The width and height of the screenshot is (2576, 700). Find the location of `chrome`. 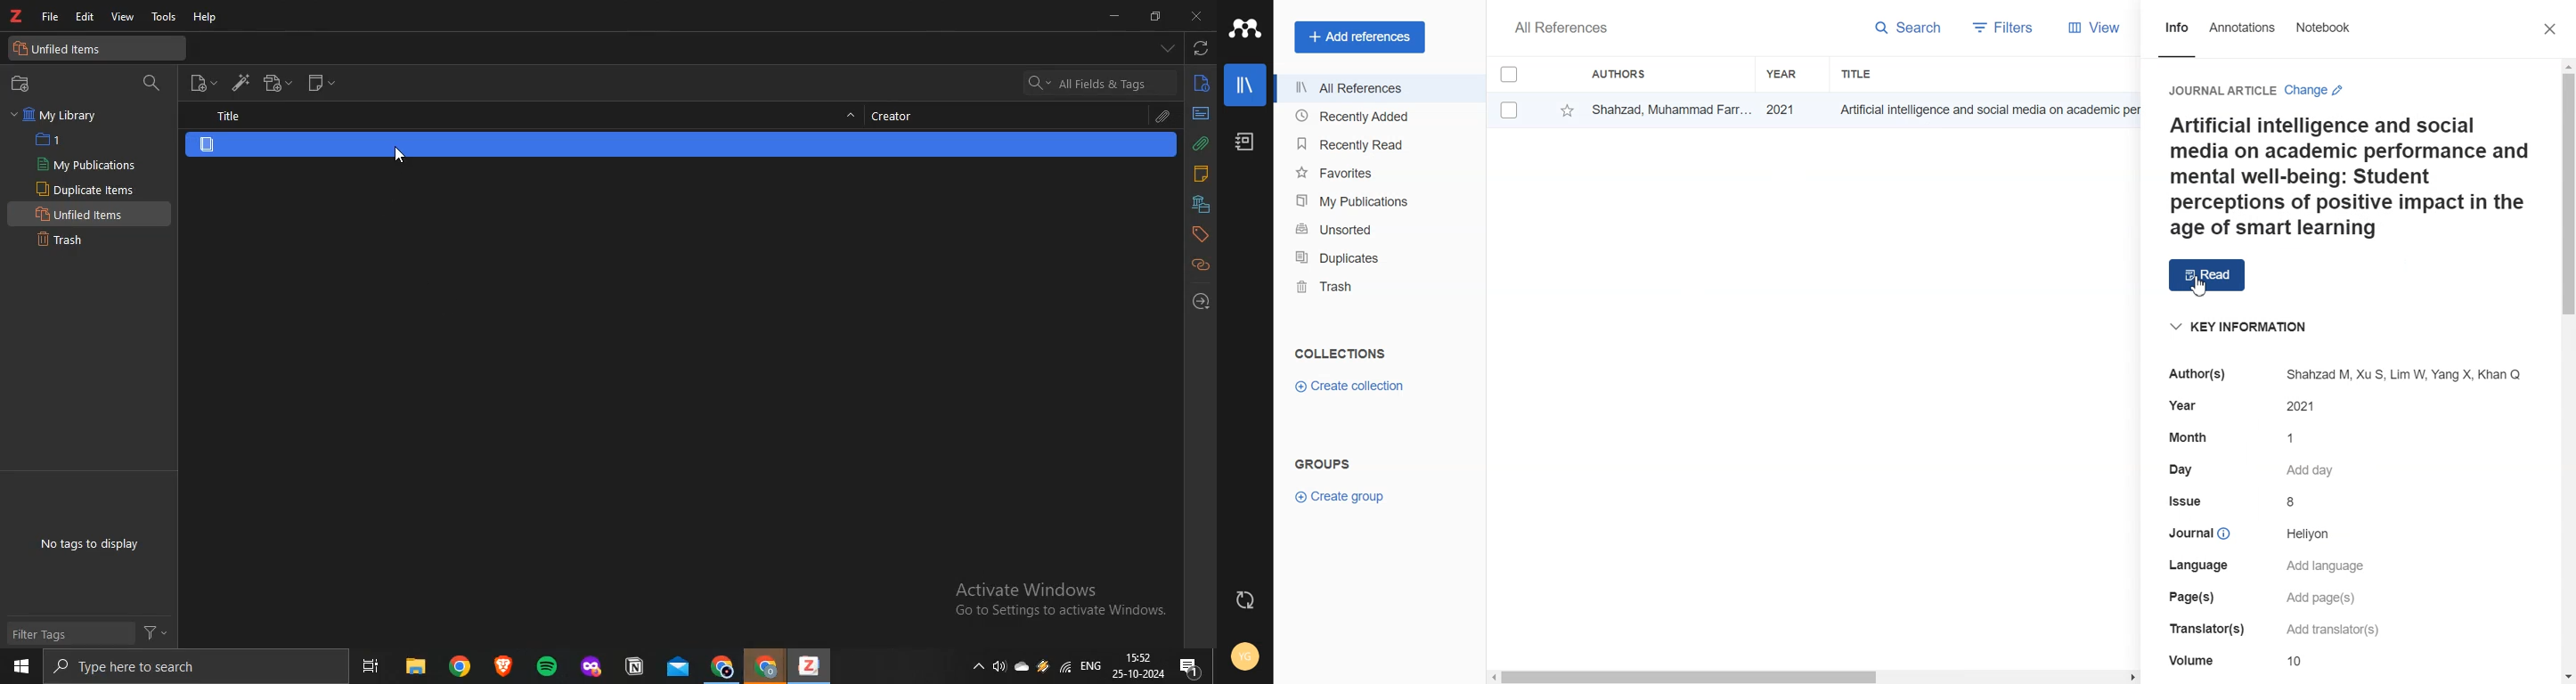

chrome is located at coordinates (766, 666).